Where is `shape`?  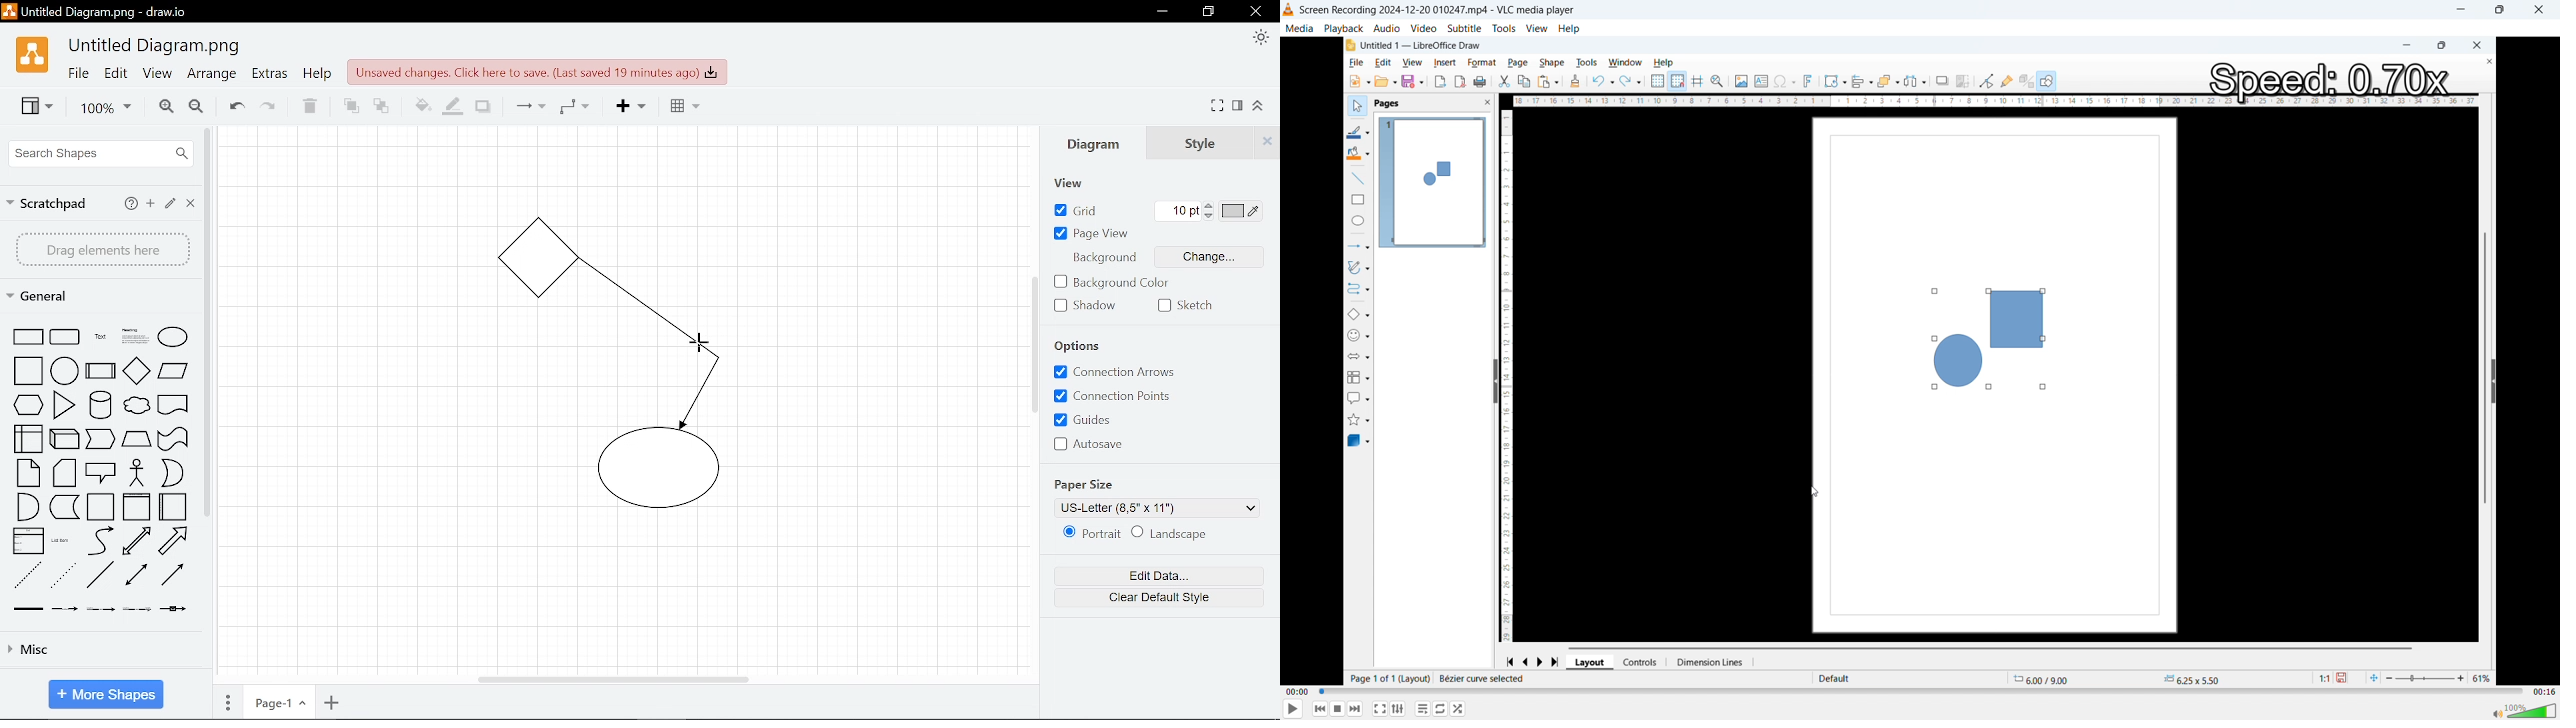
shape is located at coordinates (176, 577).